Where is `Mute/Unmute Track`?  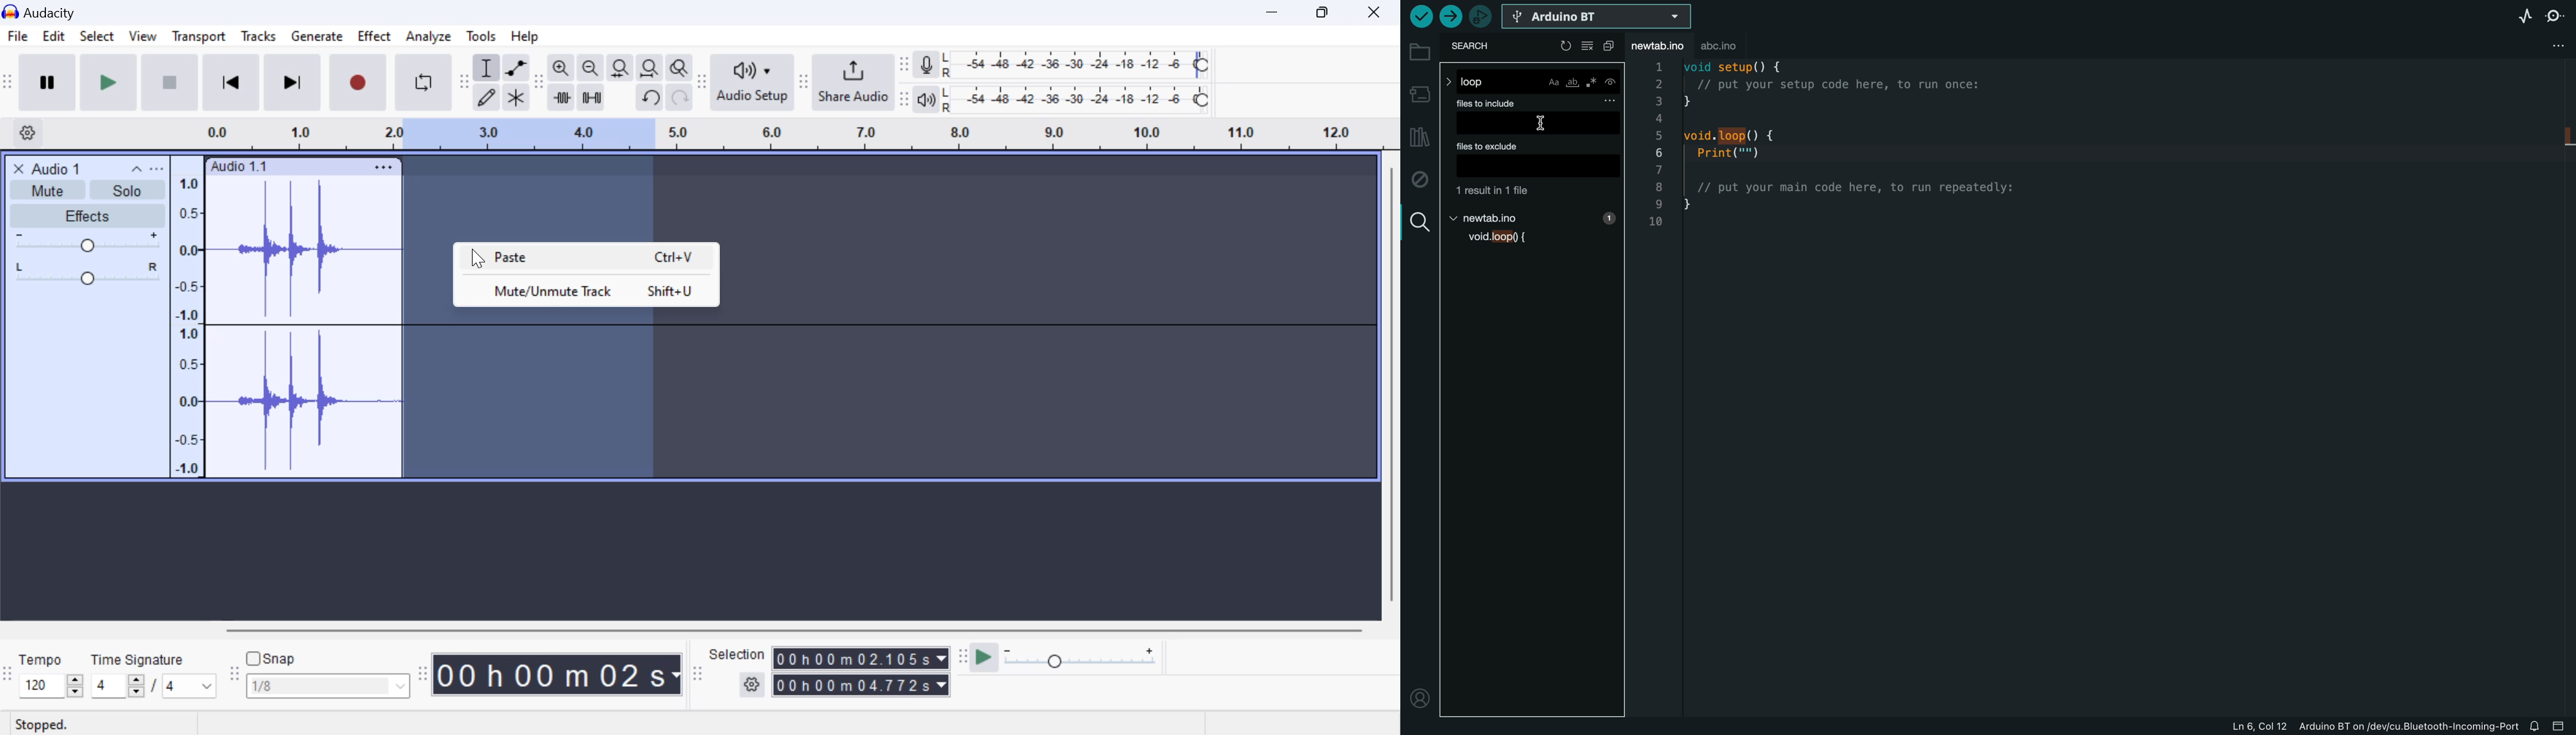 Mute/Unmute Track is located at coordinates (585, 291).